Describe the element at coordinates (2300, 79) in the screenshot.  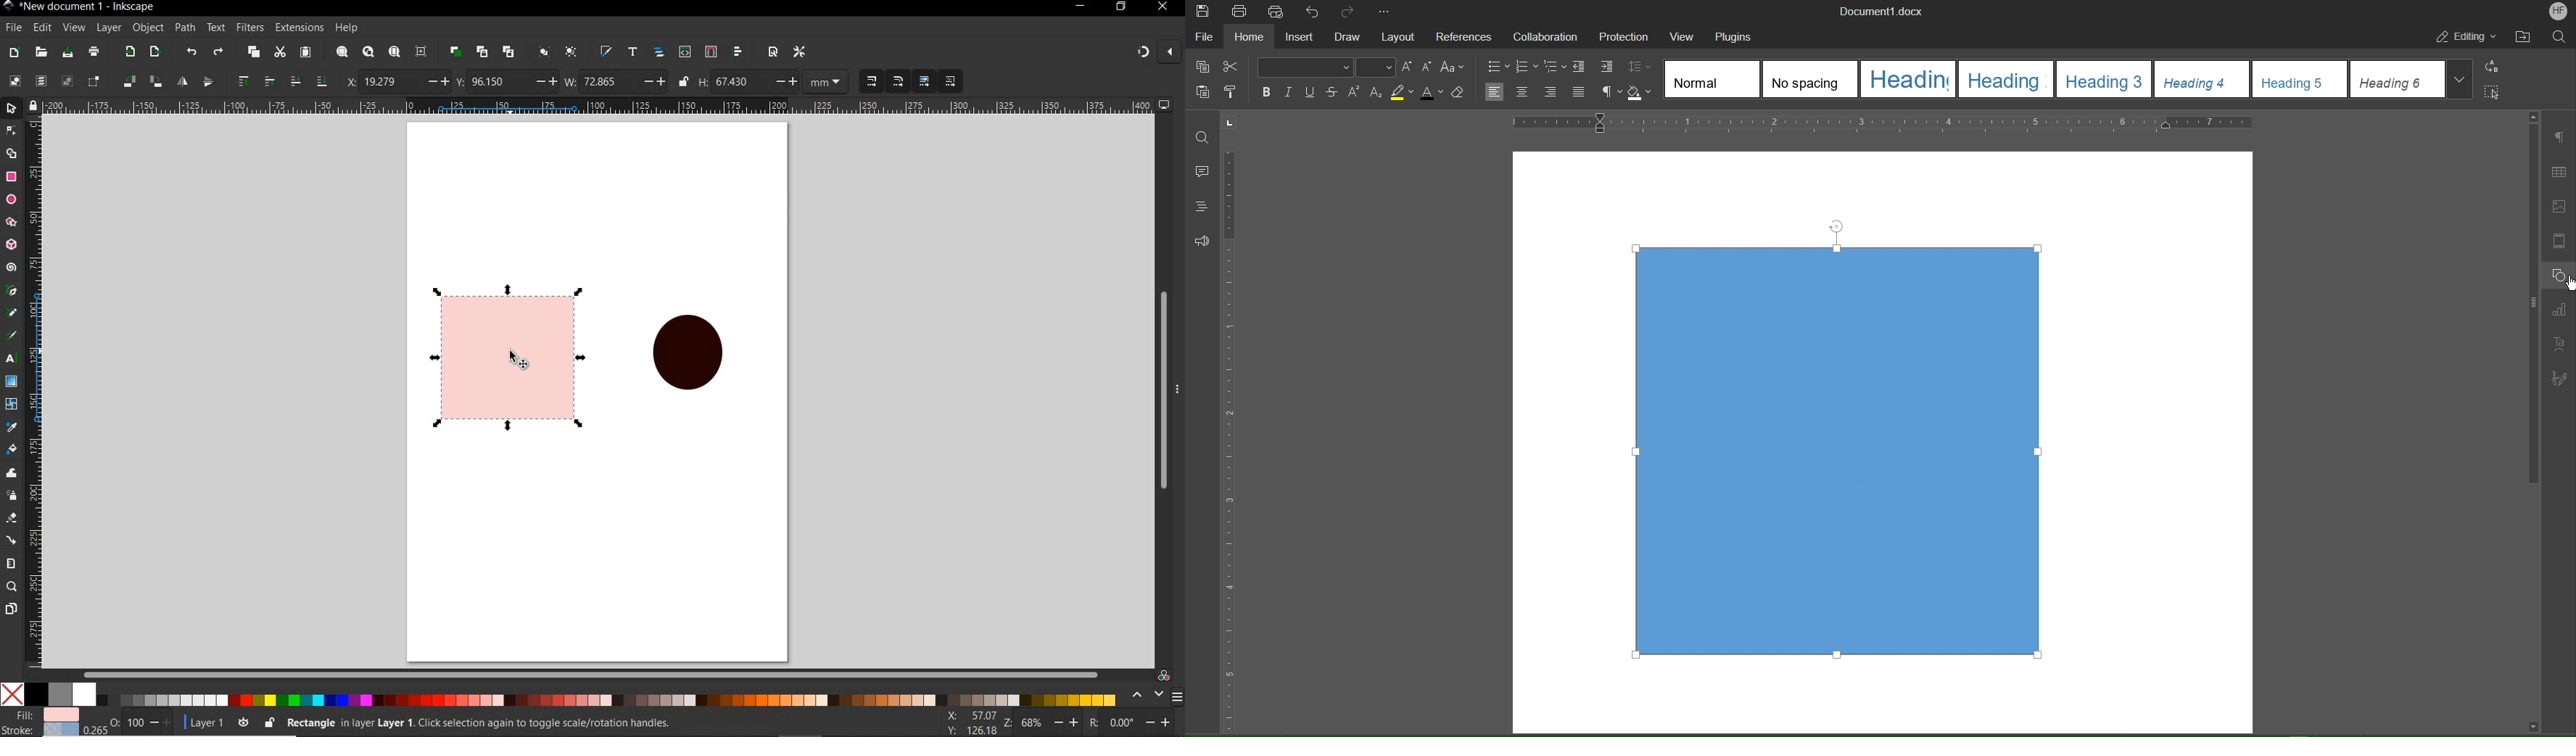
I see `Heading 5` at that location.